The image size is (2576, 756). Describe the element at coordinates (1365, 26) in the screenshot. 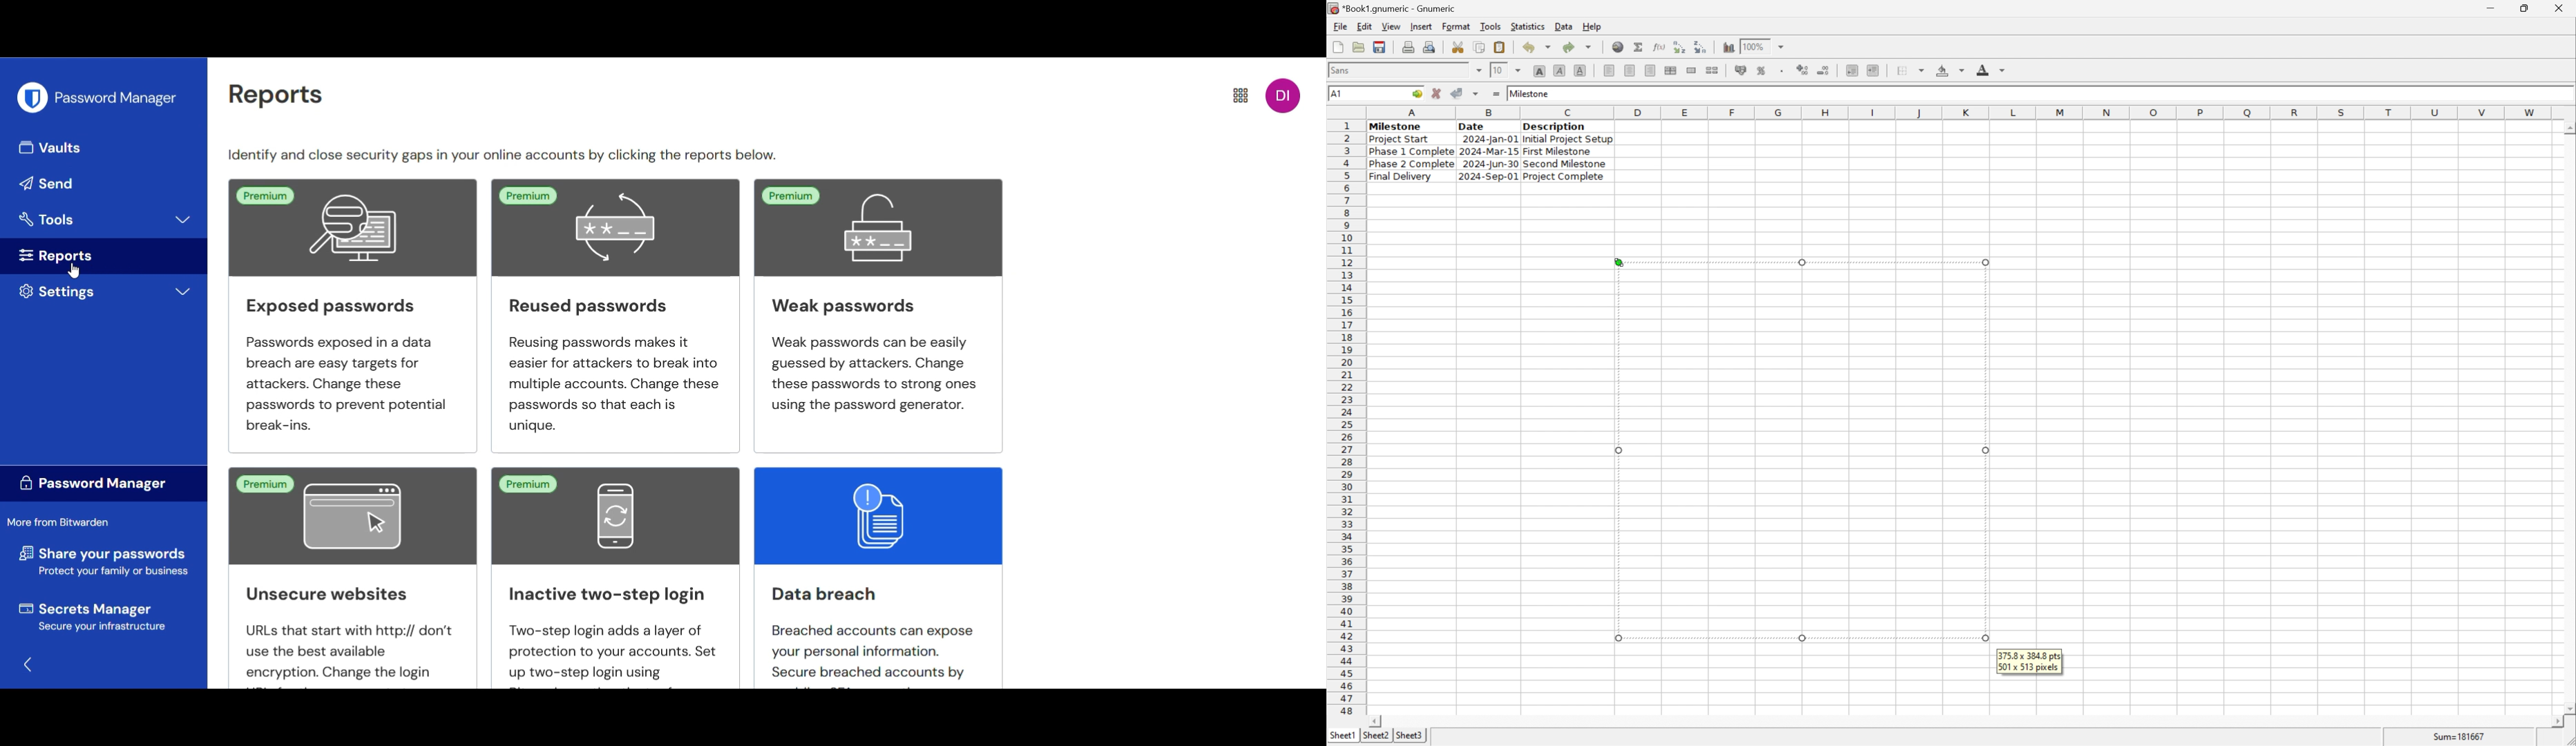

I see `edit` at that location.